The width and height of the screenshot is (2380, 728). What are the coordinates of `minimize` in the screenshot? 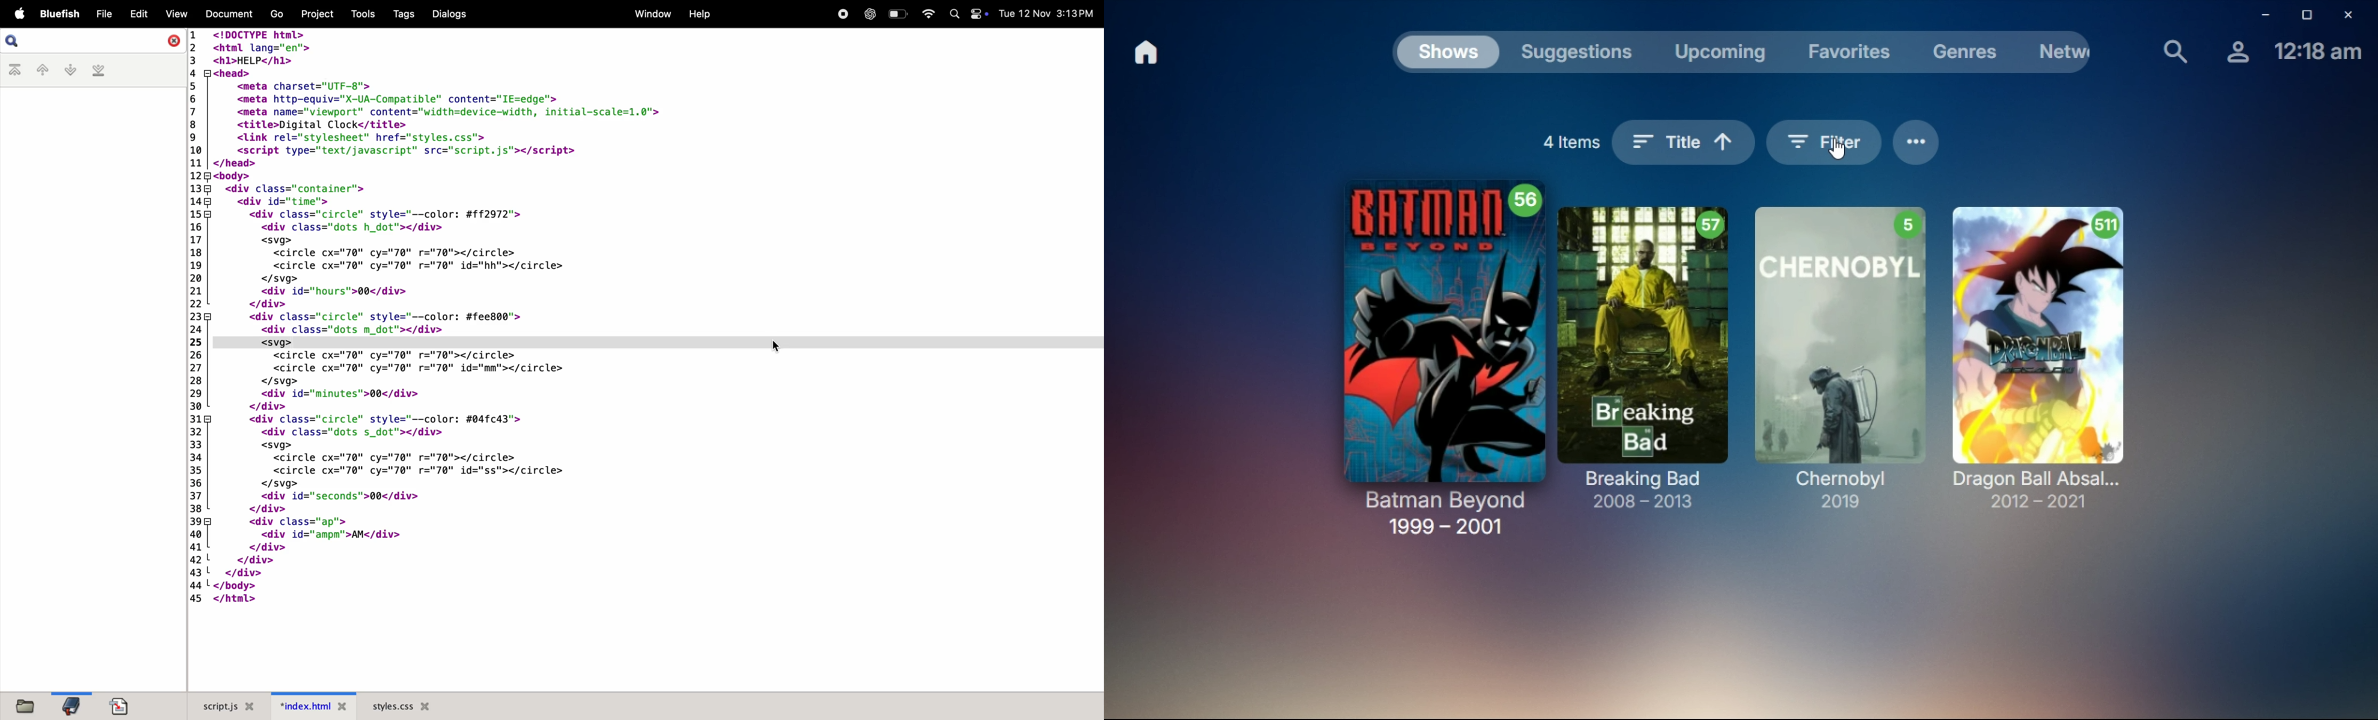 It's located at (2264, 15).